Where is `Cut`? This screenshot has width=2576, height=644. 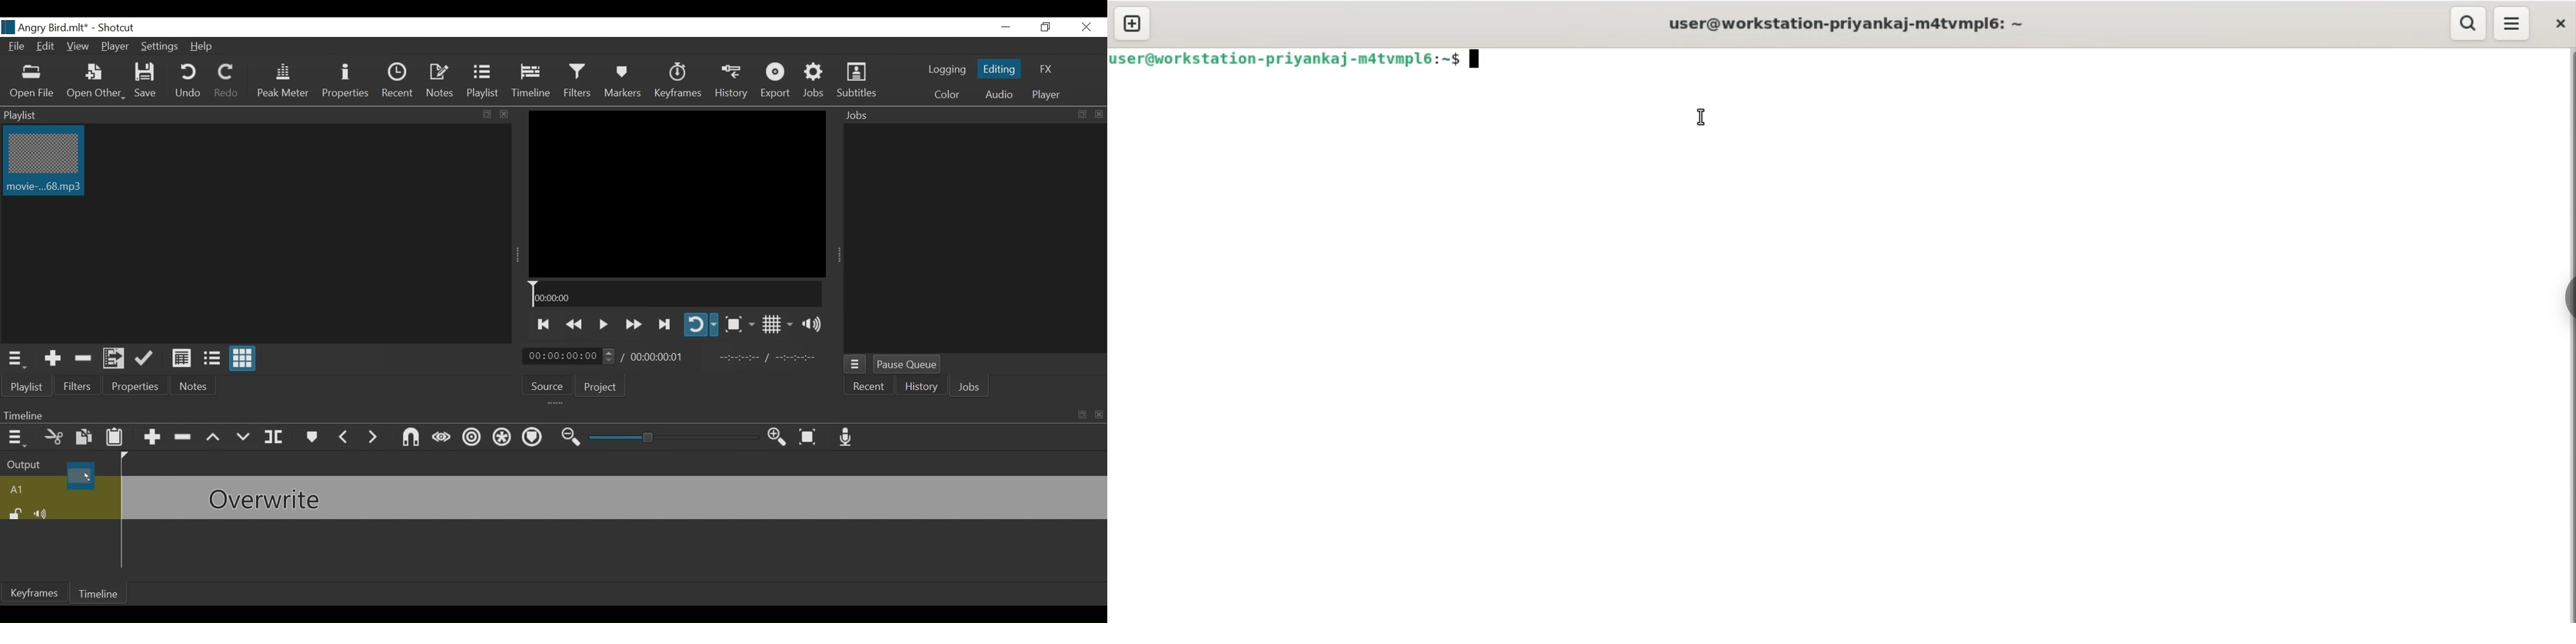 Cut is located at coordinates (51, 436).